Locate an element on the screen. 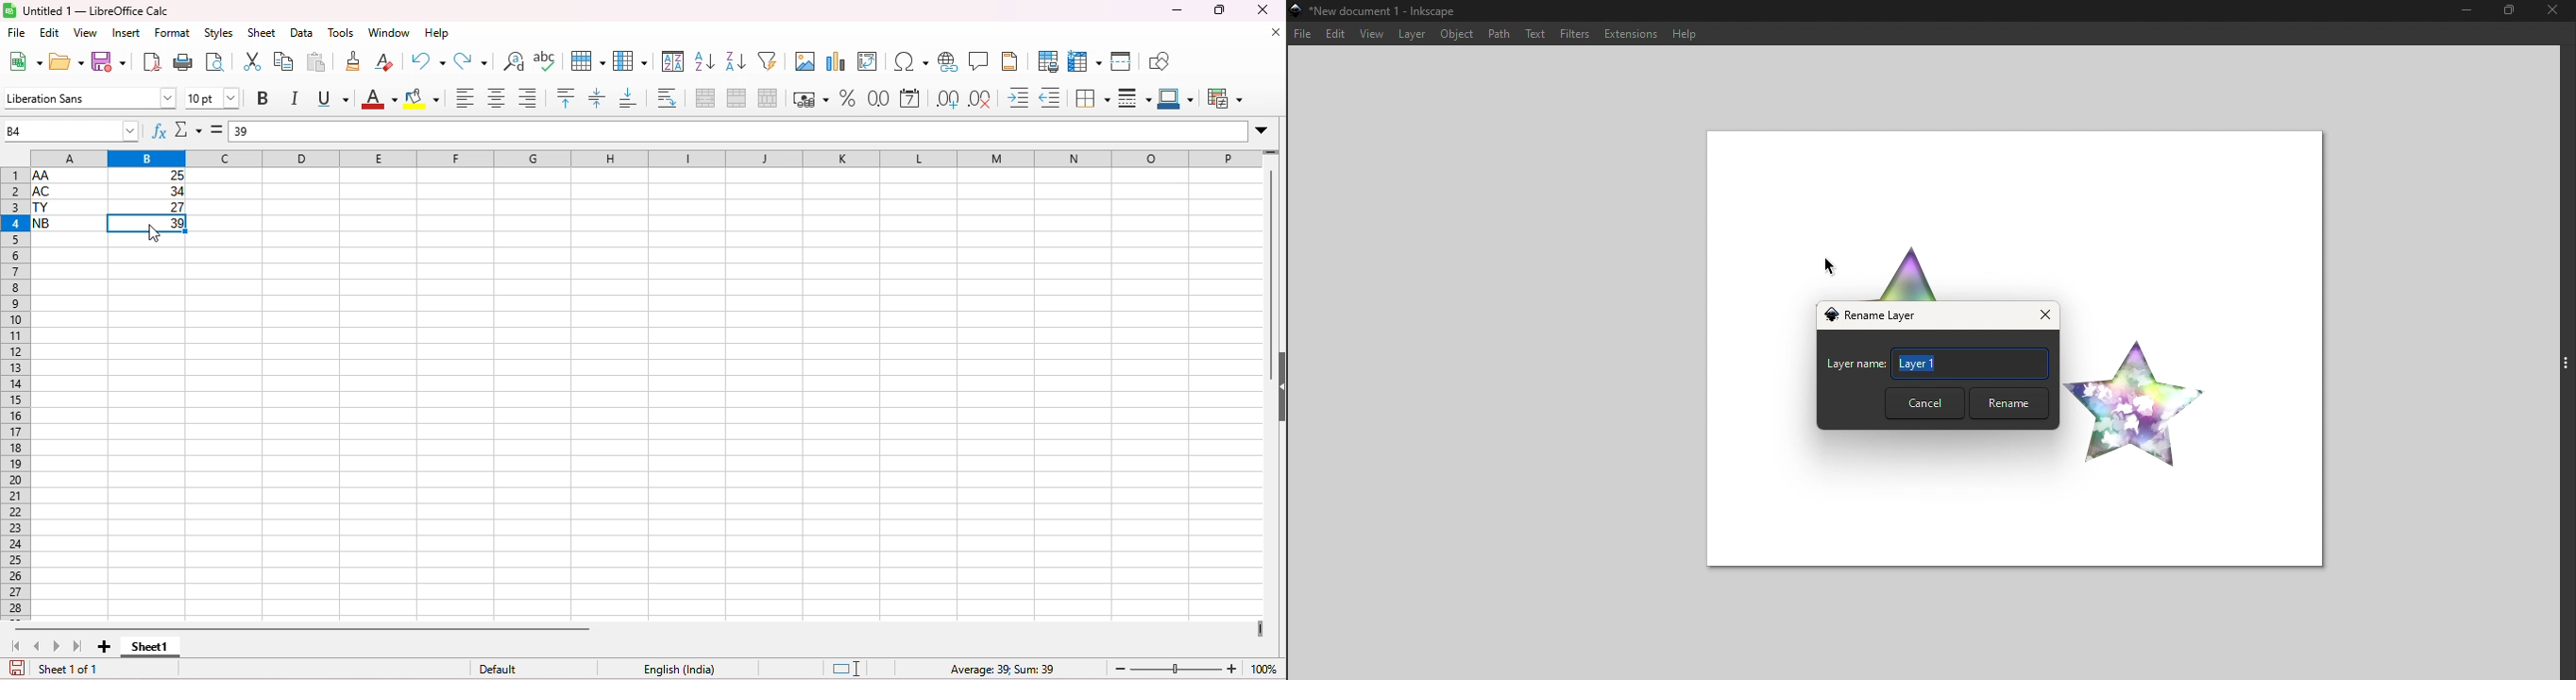 The height and width of the screenshot is (700, 2576). minimize is located at coordinates (1176, 11).